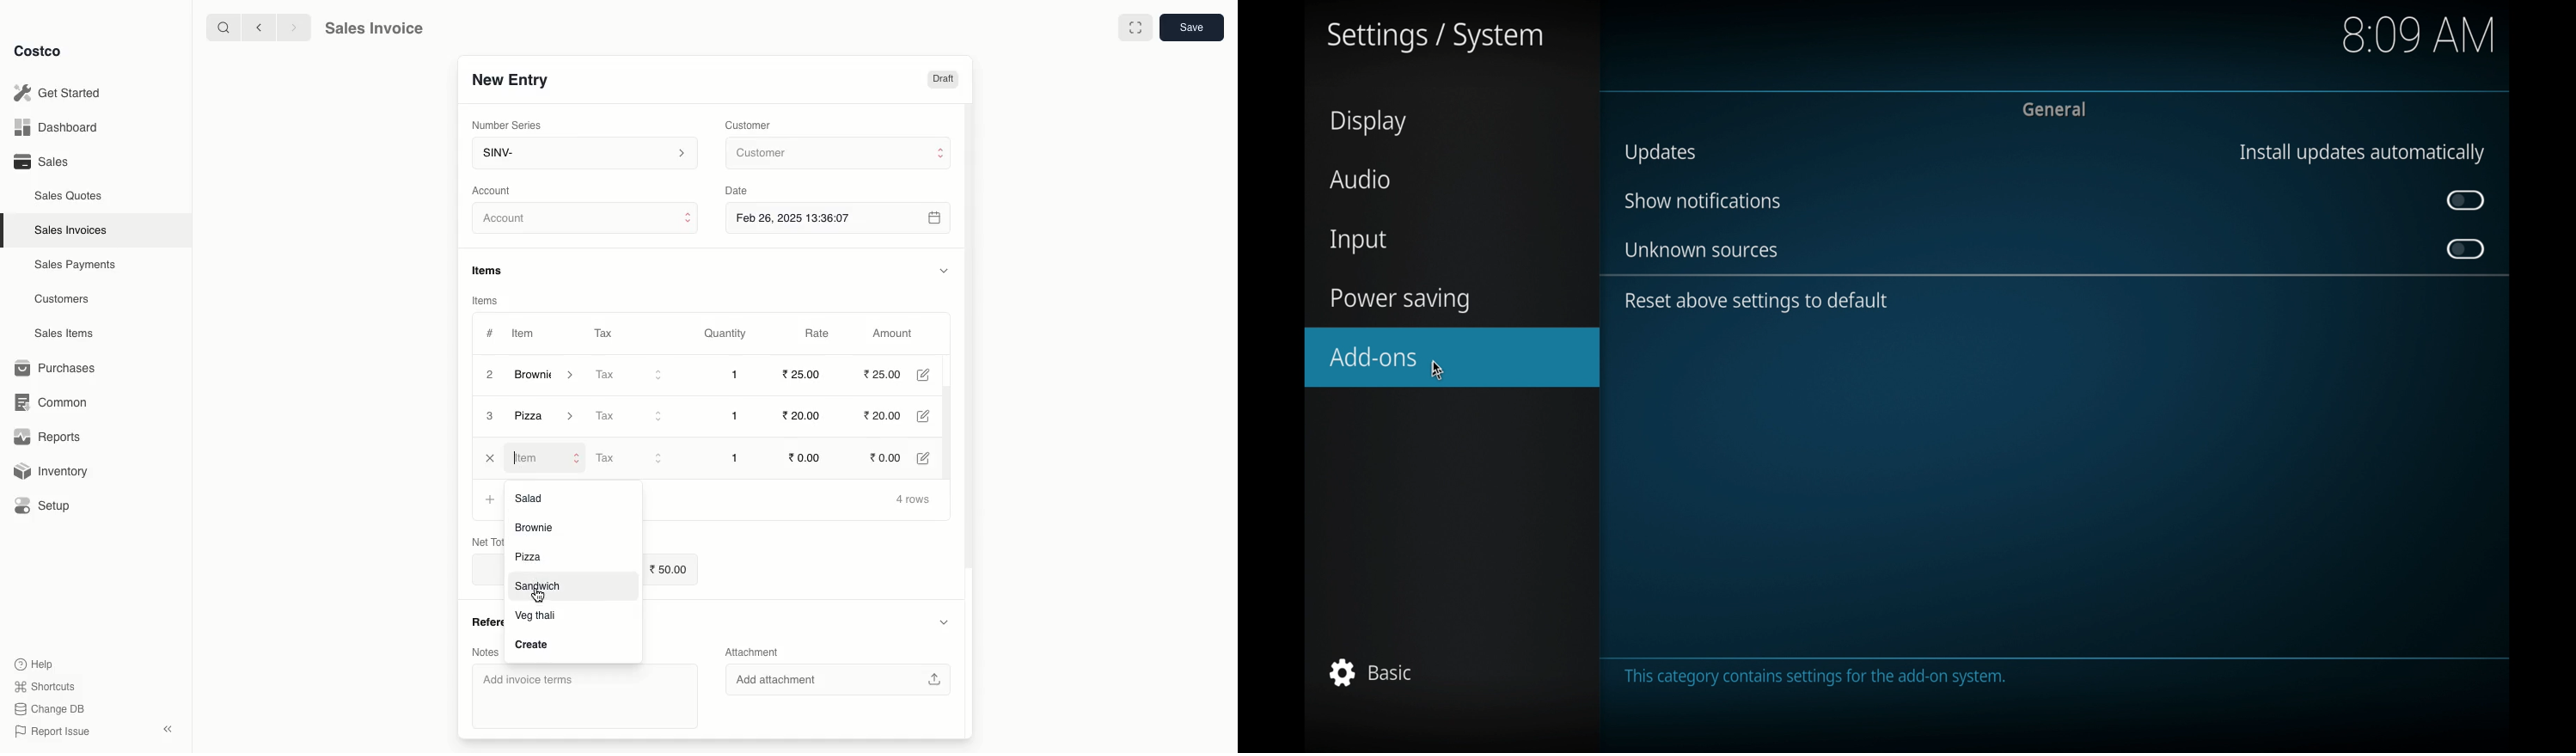 Image resolution: width=2576 pixels, height=756 pixels. I want to click on Purchases, so click(59, 368).